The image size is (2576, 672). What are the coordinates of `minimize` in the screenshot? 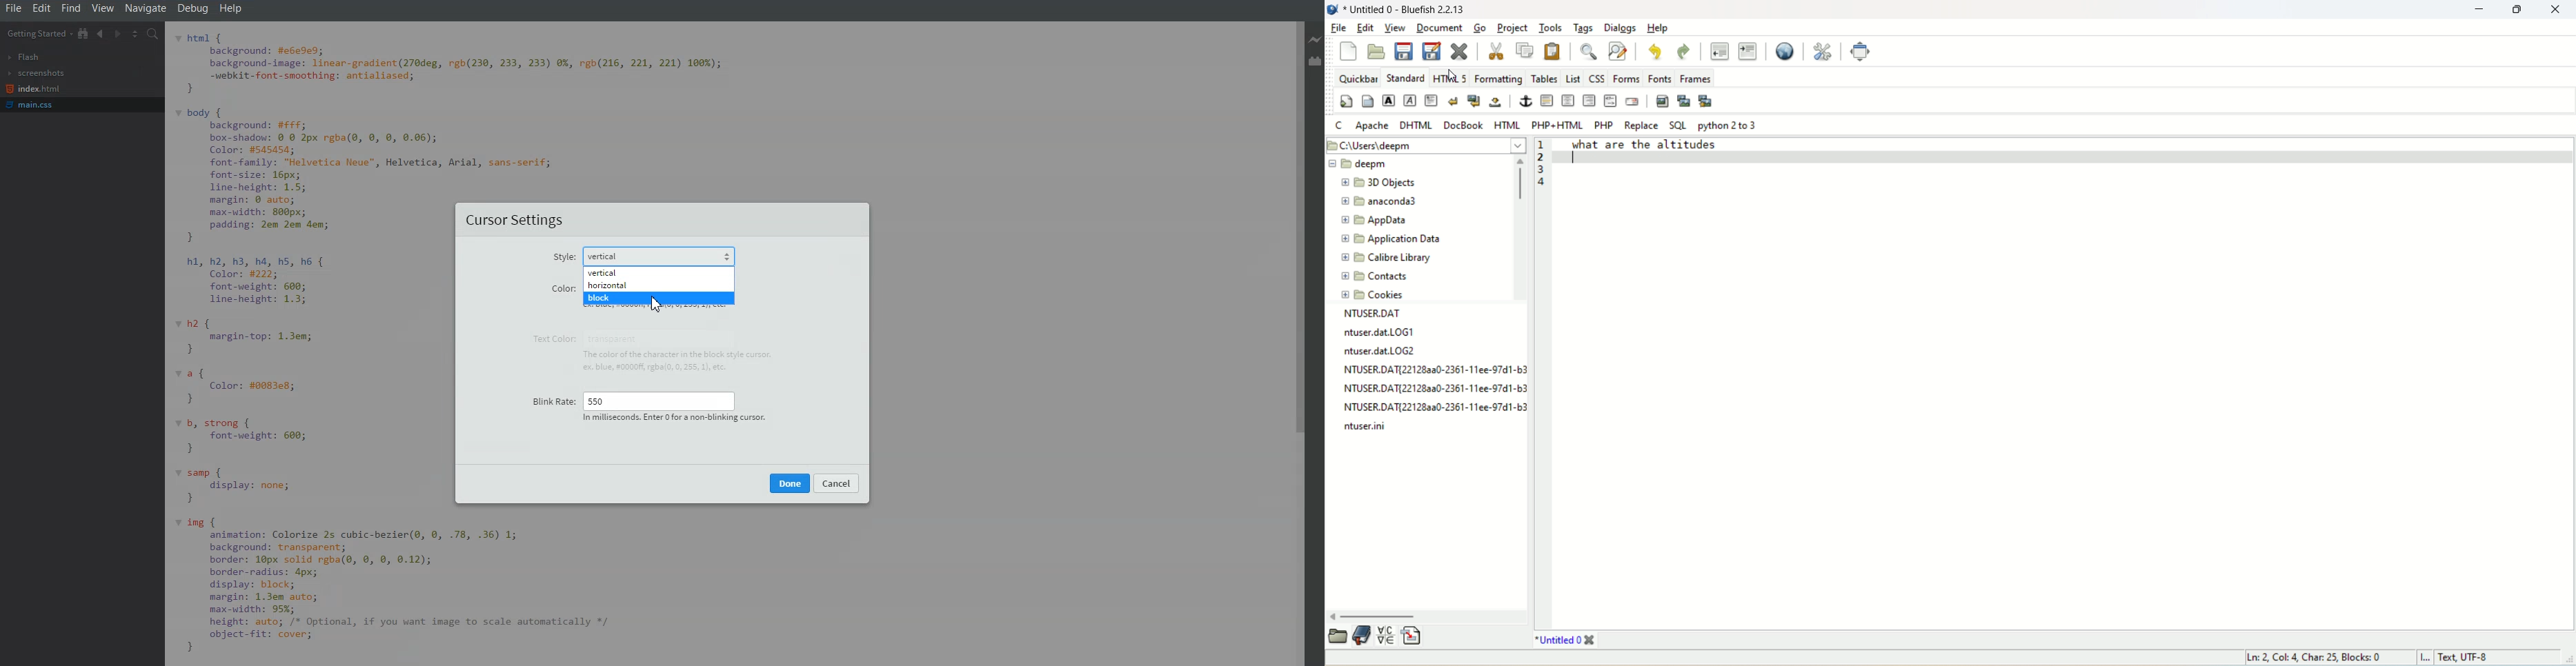 It's located at (2477, 10).